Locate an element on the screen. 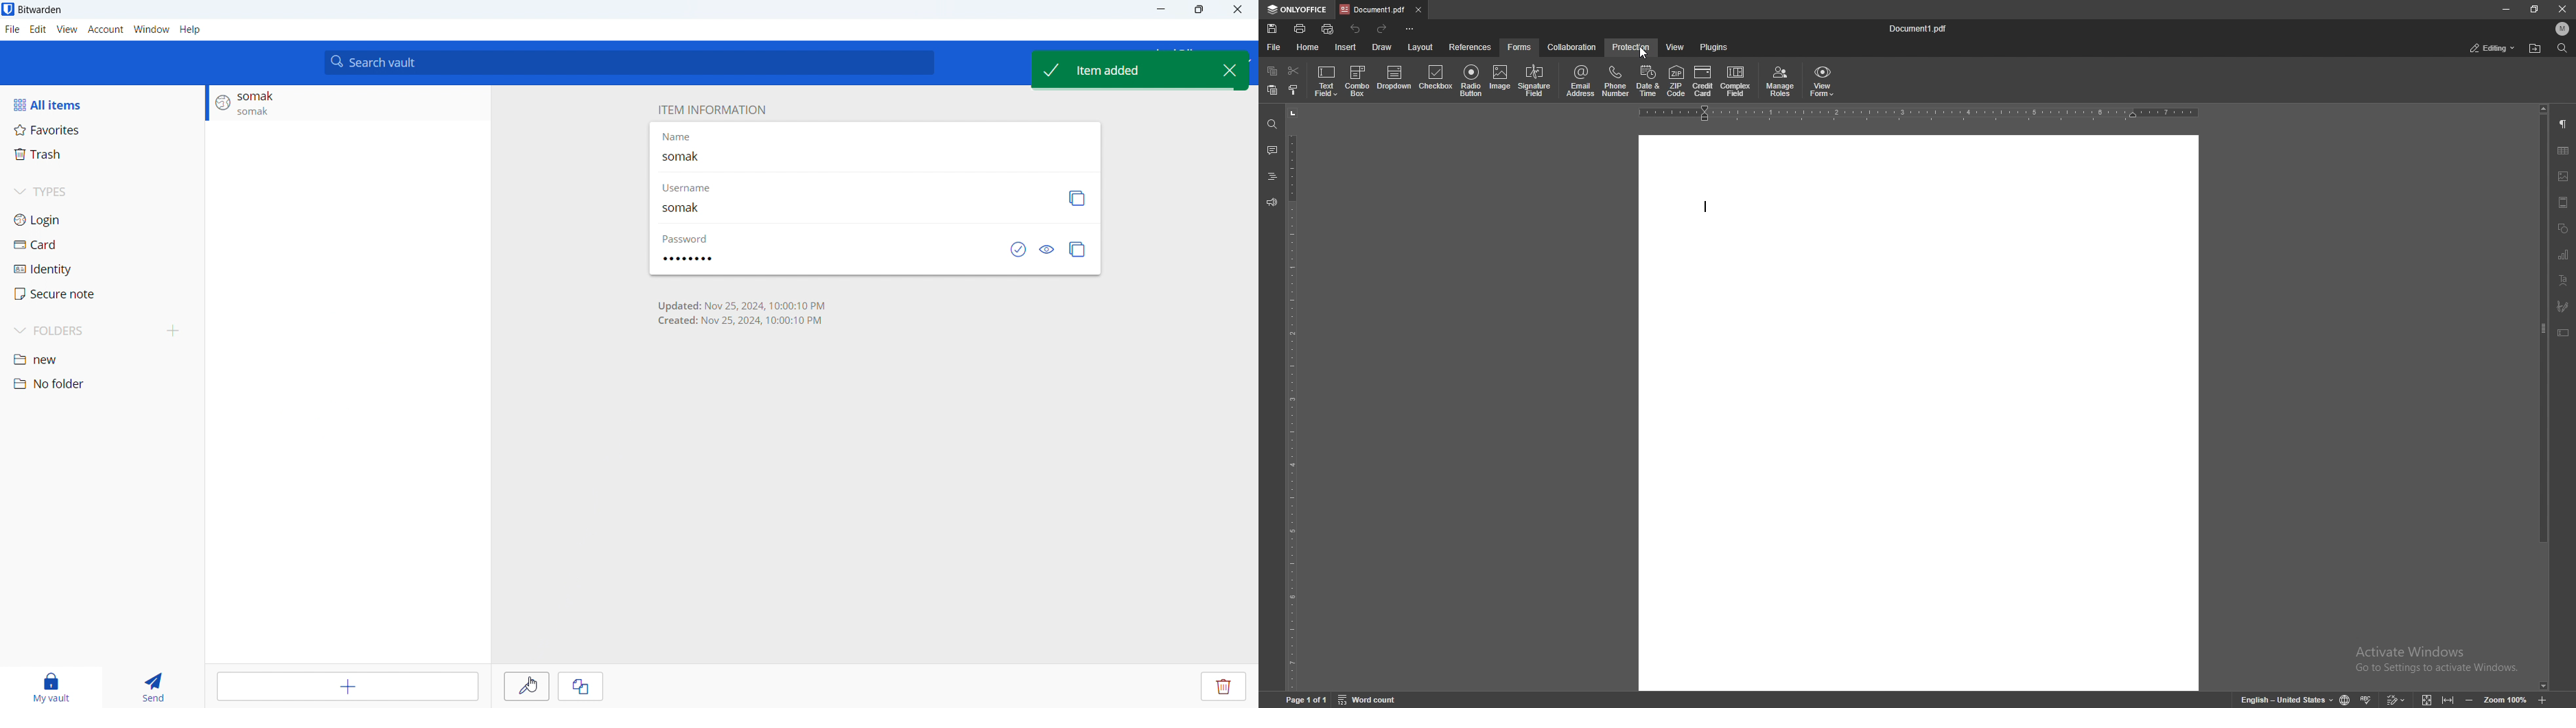 Image resolution: width=2576 pixels, height=728 pixels. copy style is located at coordinates (1293, 89).